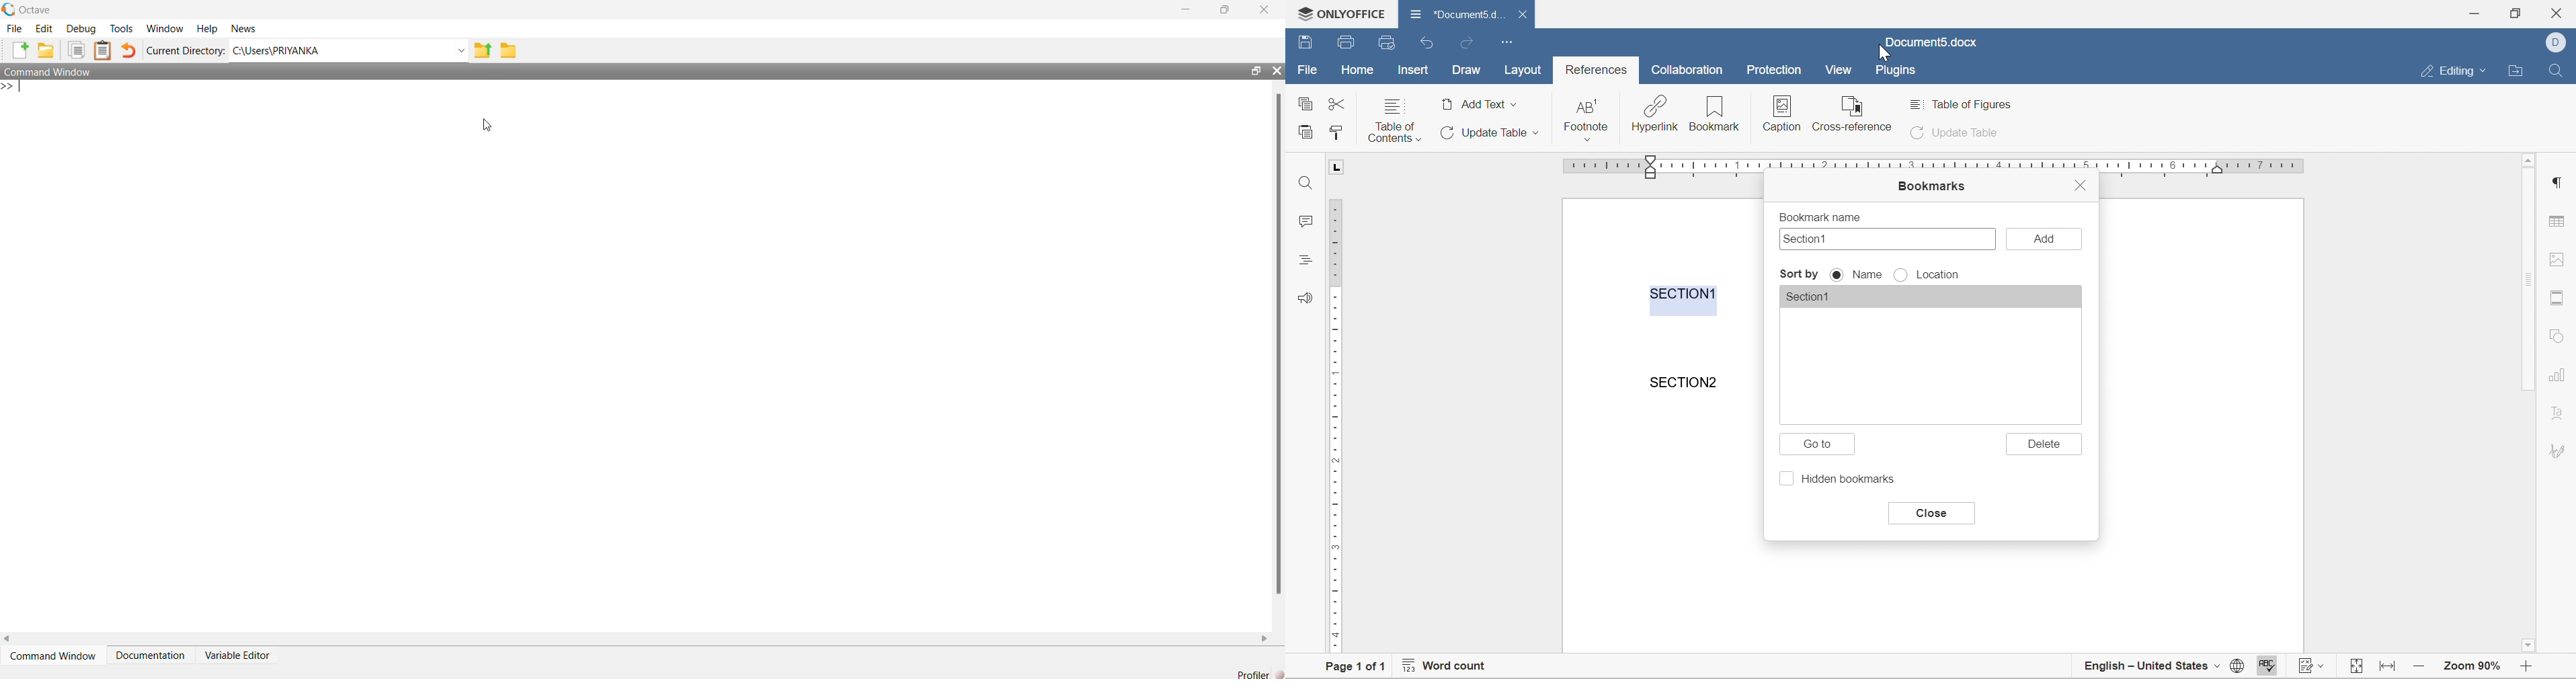  I want to click on redo, so click(1465, 43).